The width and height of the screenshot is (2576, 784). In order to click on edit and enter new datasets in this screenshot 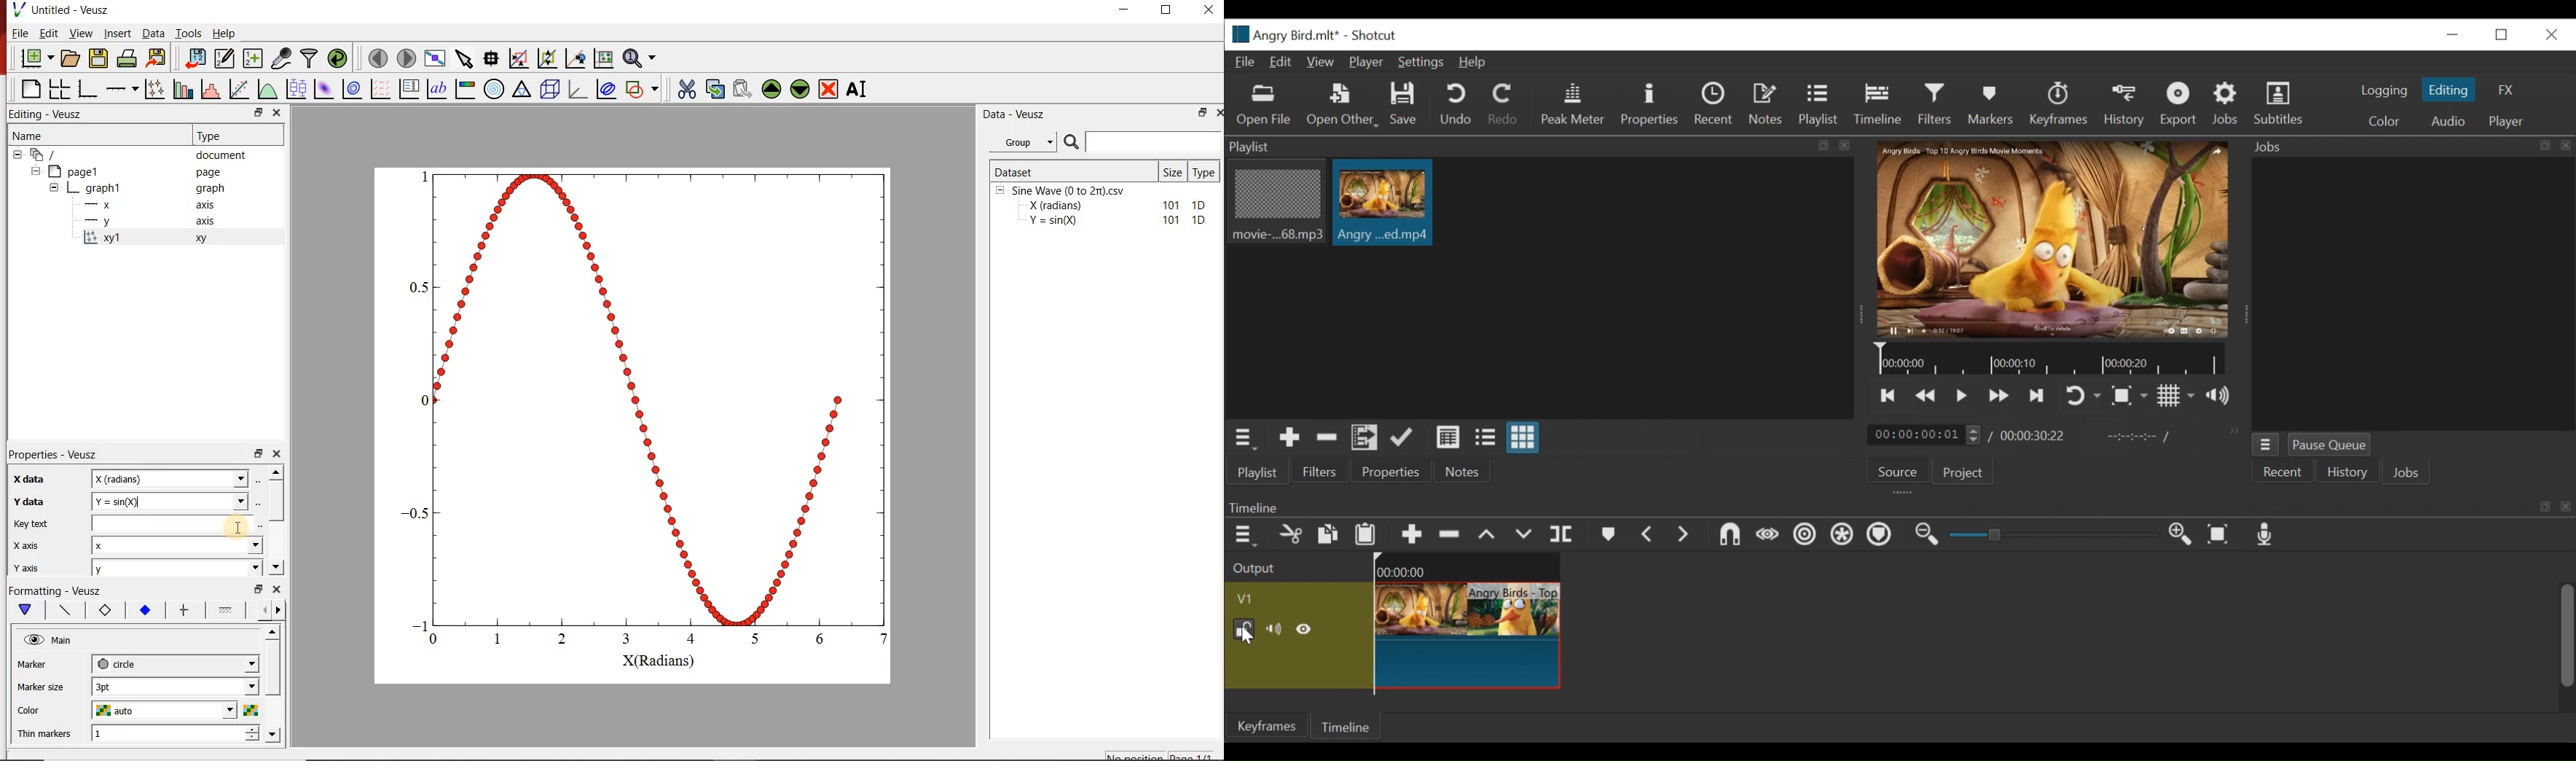, I will do `click(225, 58)`.